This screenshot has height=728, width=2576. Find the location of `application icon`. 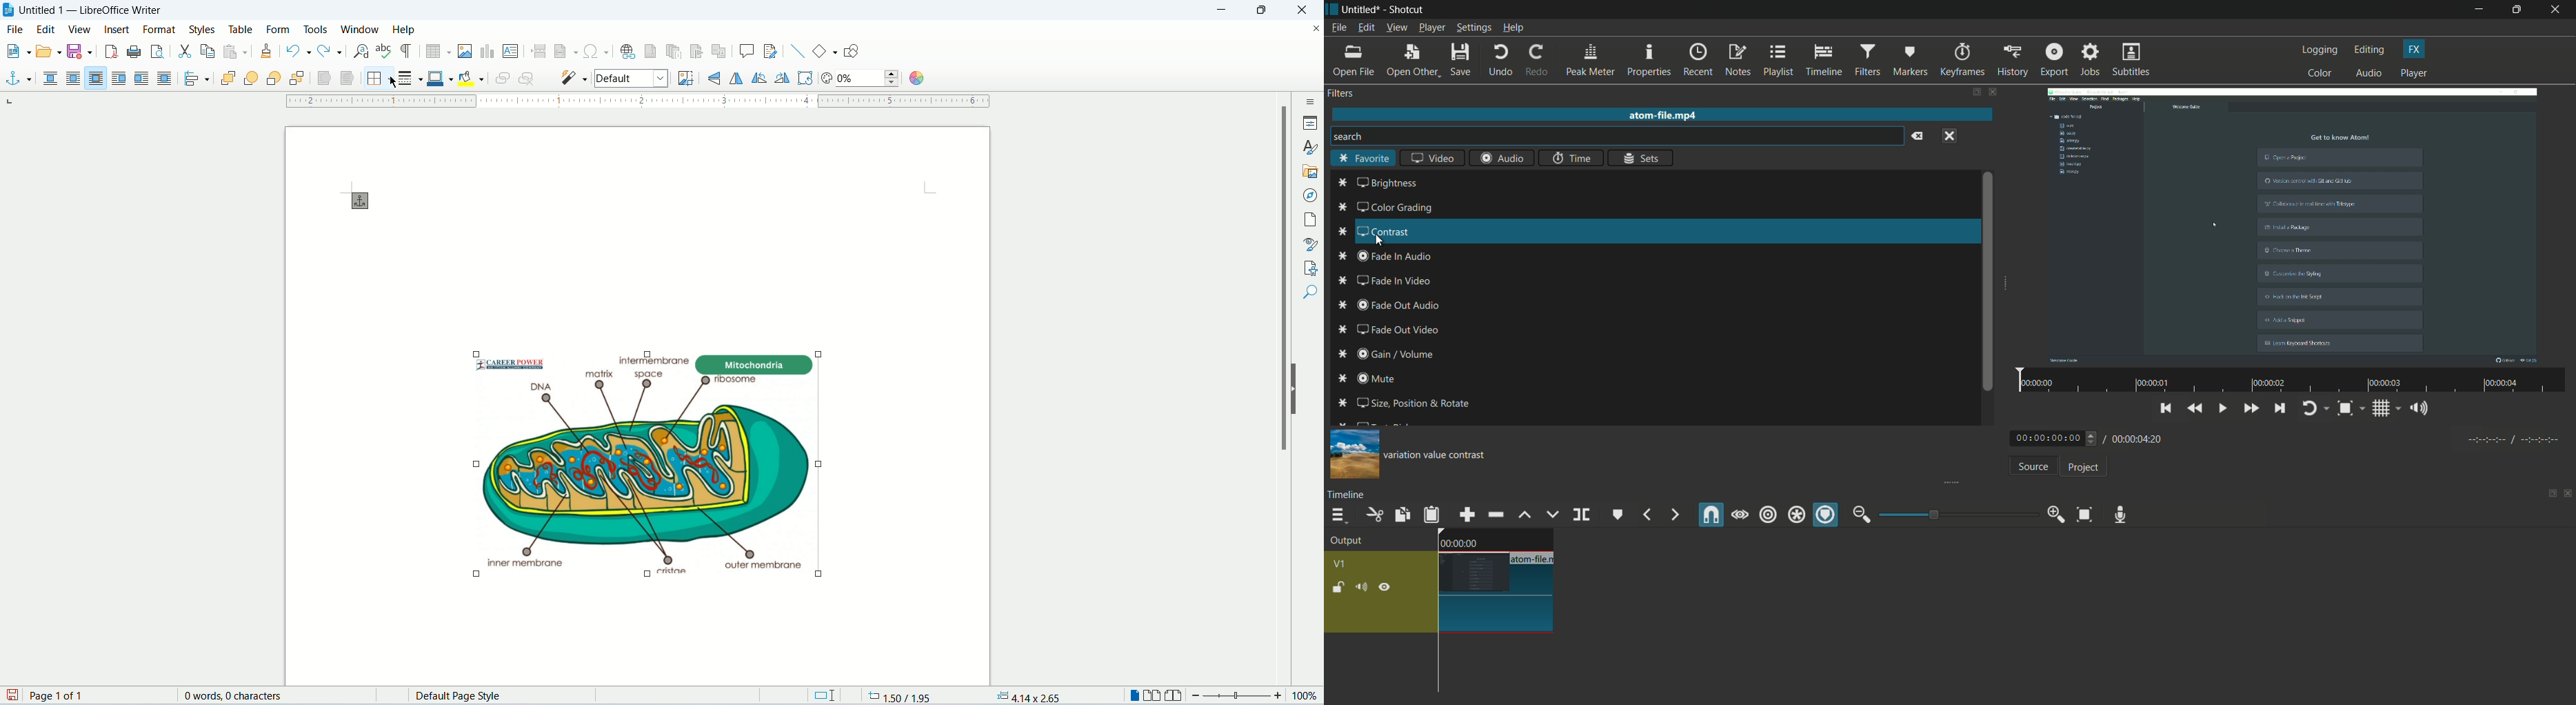

application icon is located at coordinates (9, 9).